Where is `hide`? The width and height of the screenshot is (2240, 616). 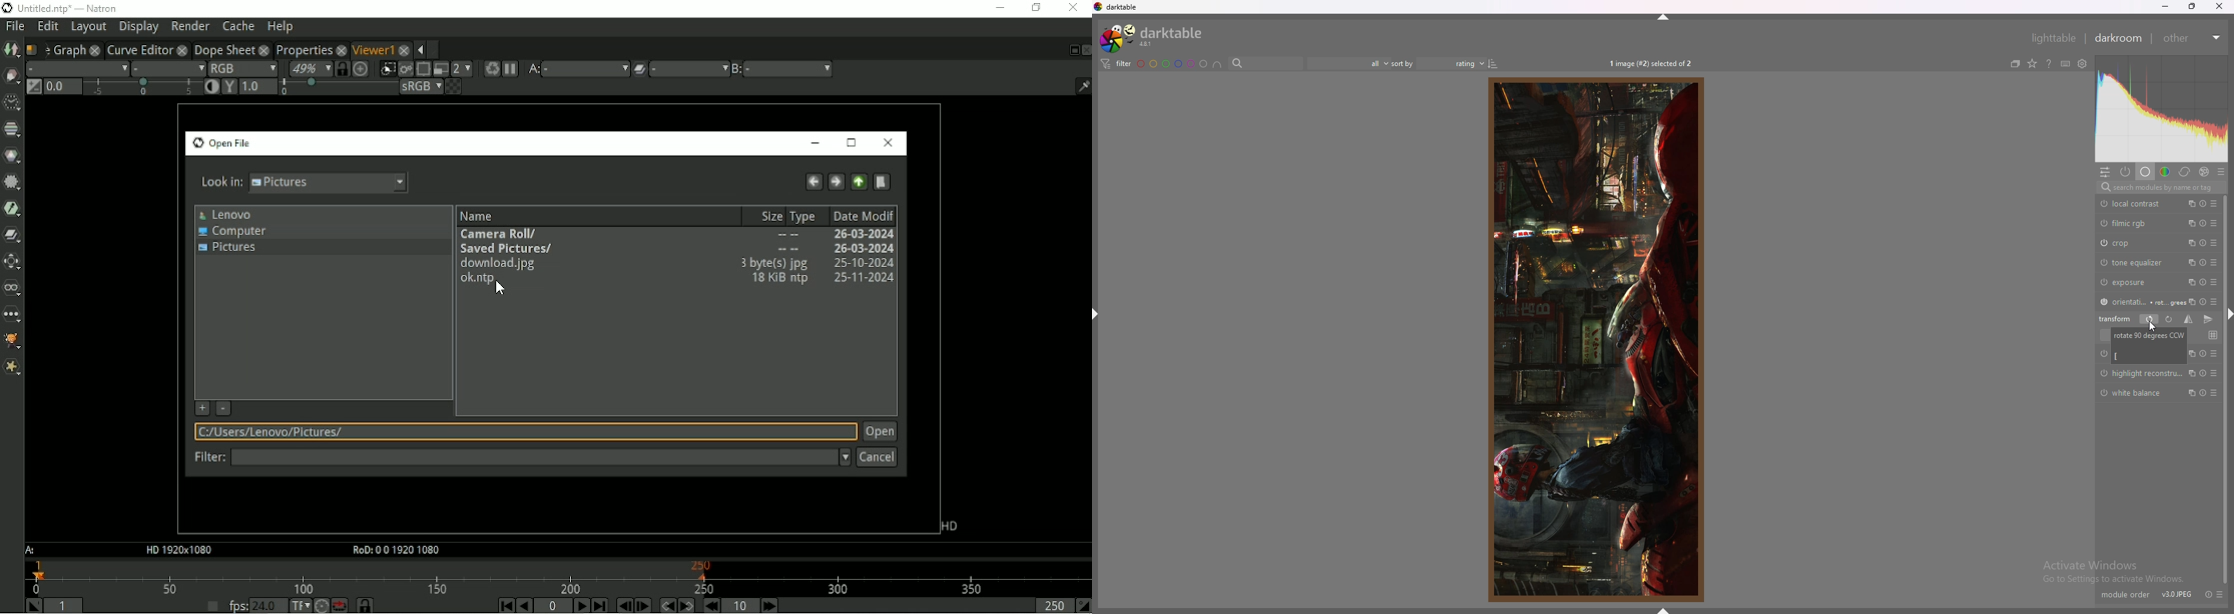
hide is located at coordinates (1663, 15).